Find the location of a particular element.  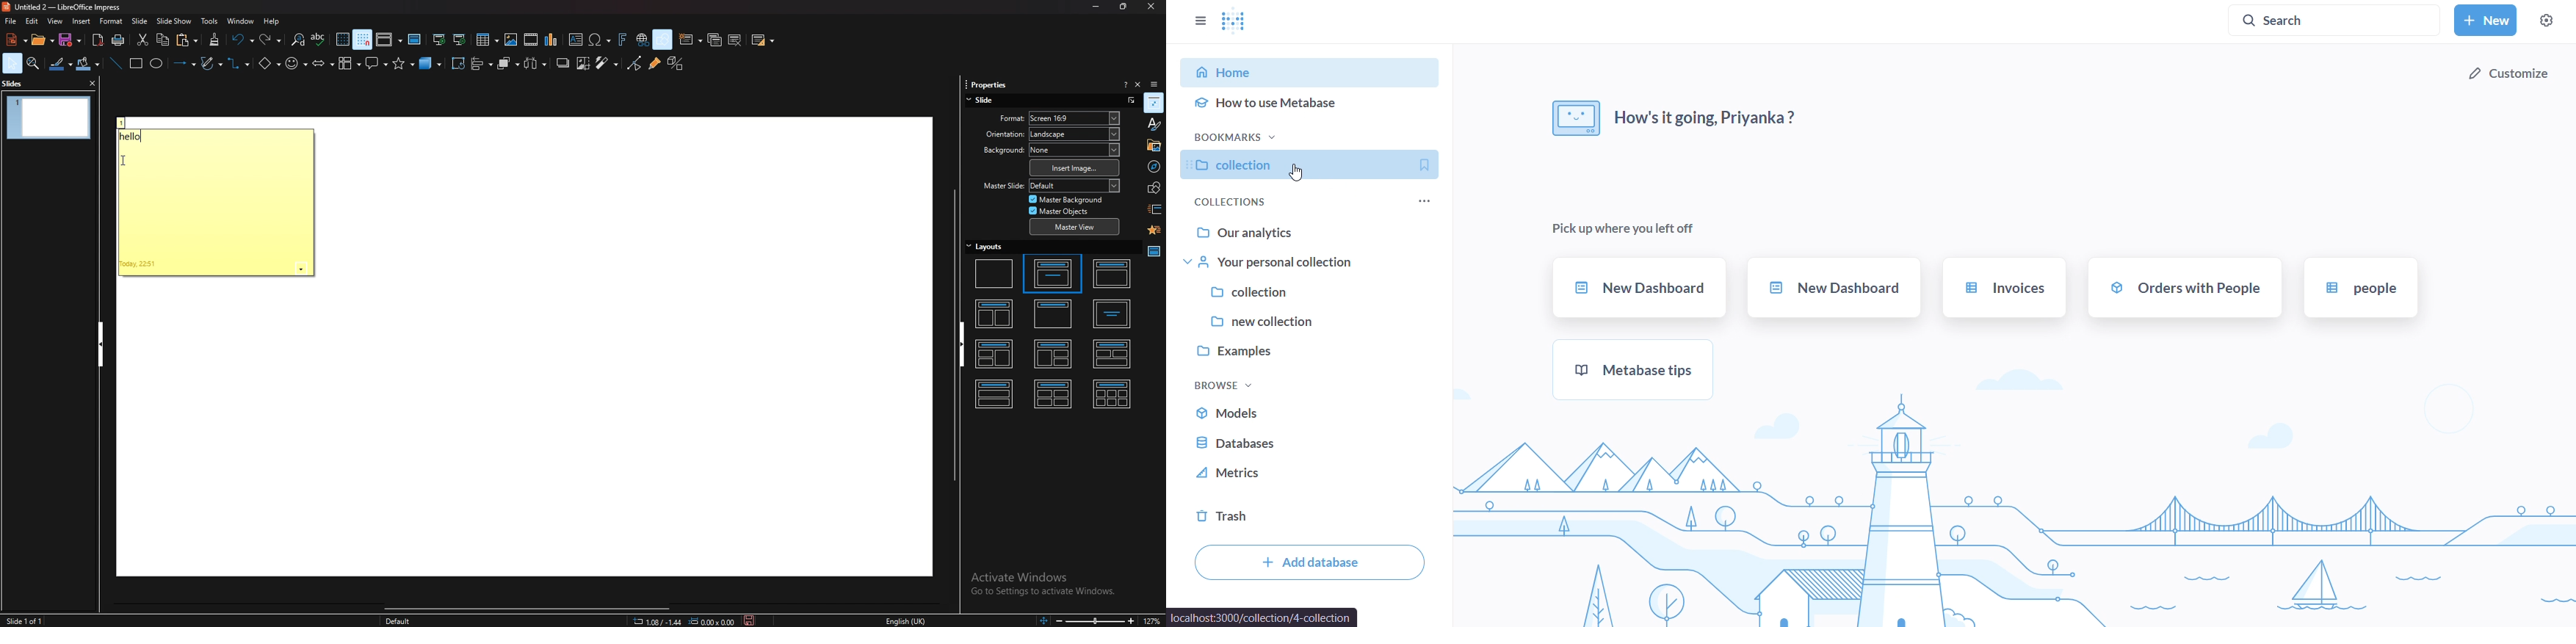

line is located at coordinates (115, 63).